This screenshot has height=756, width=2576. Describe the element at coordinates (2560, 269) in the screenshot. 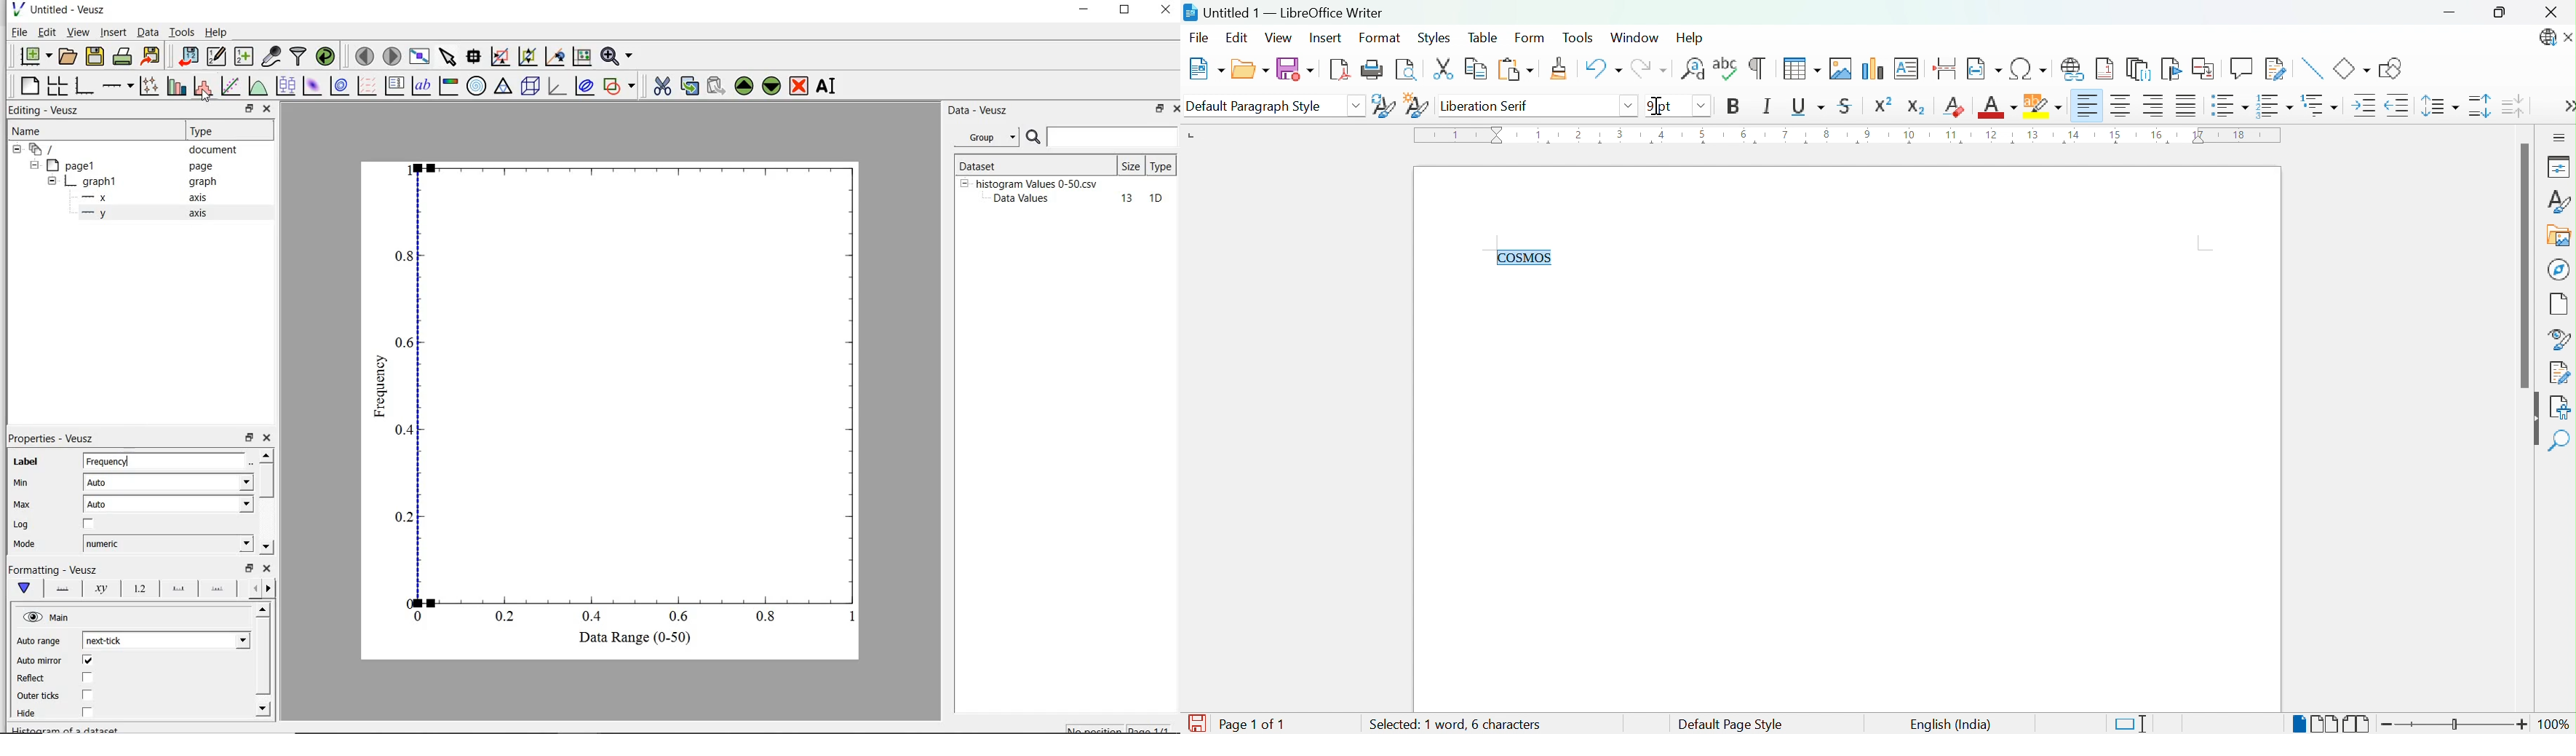

I see `Navigator` at that location.